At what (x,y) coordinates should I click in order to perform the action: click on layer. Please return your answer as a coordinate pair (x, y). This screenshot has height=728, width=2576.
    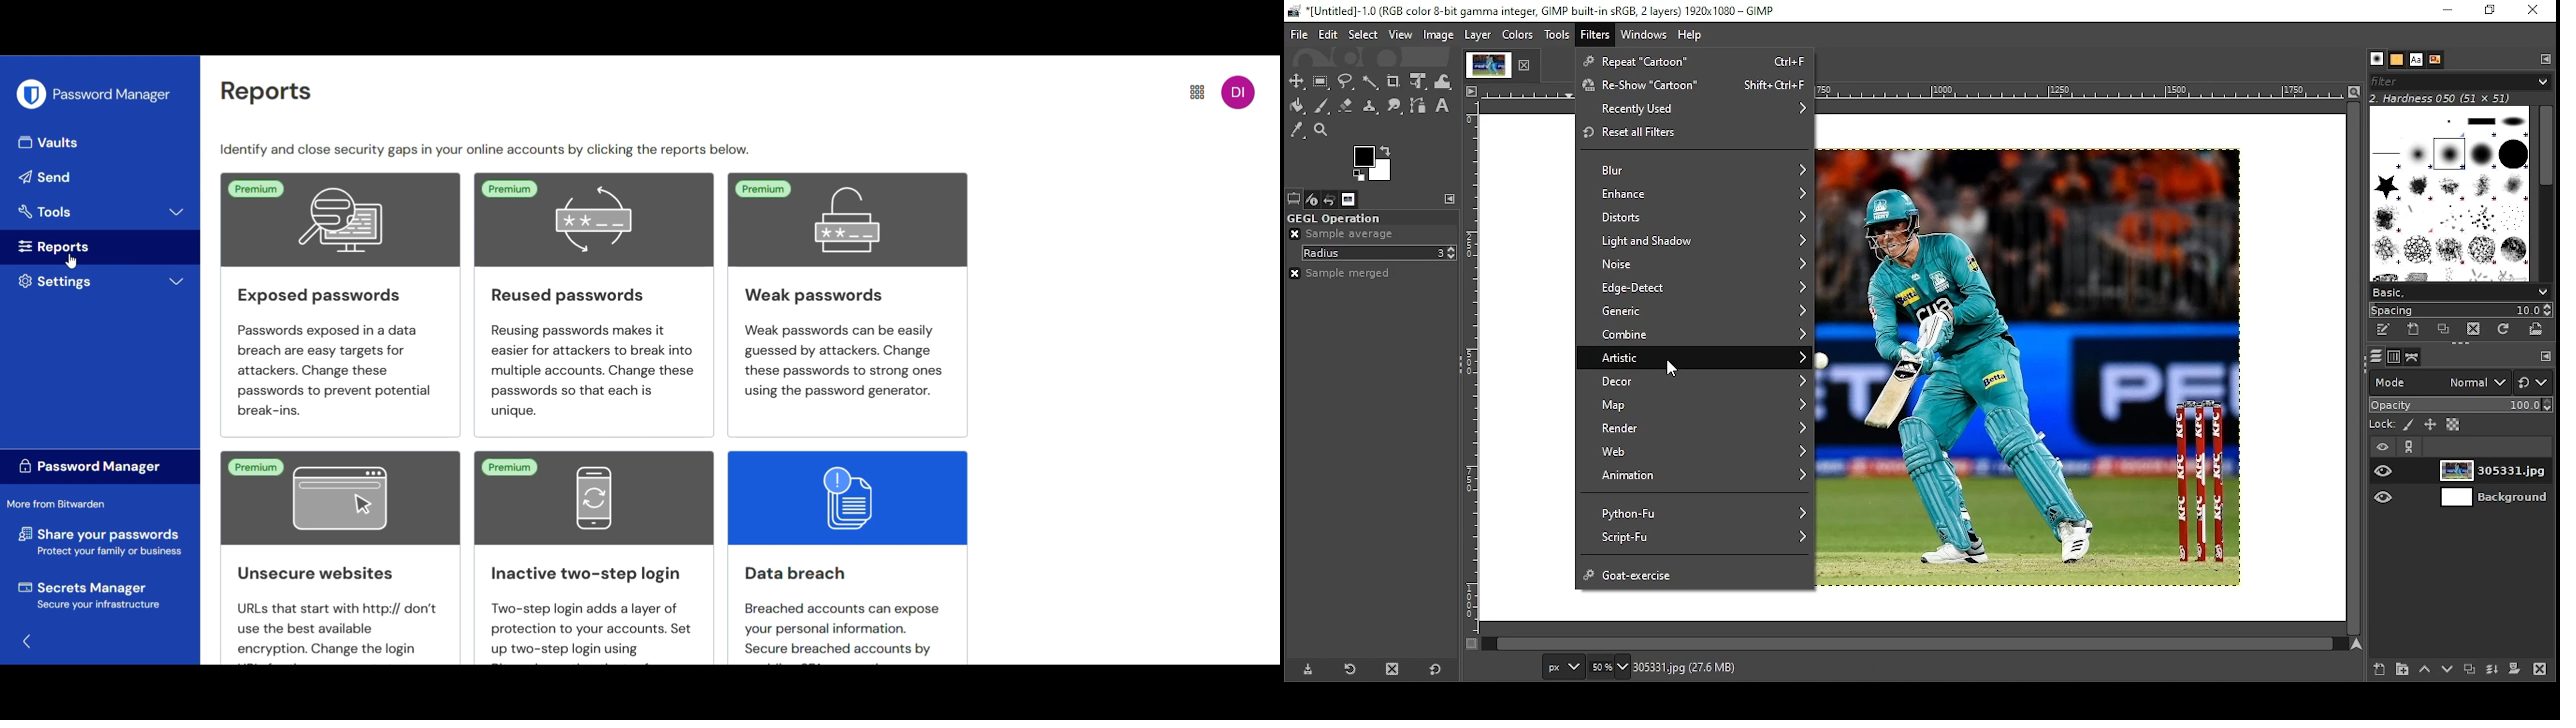
    Looking at the image, I should click on (1479, 35).